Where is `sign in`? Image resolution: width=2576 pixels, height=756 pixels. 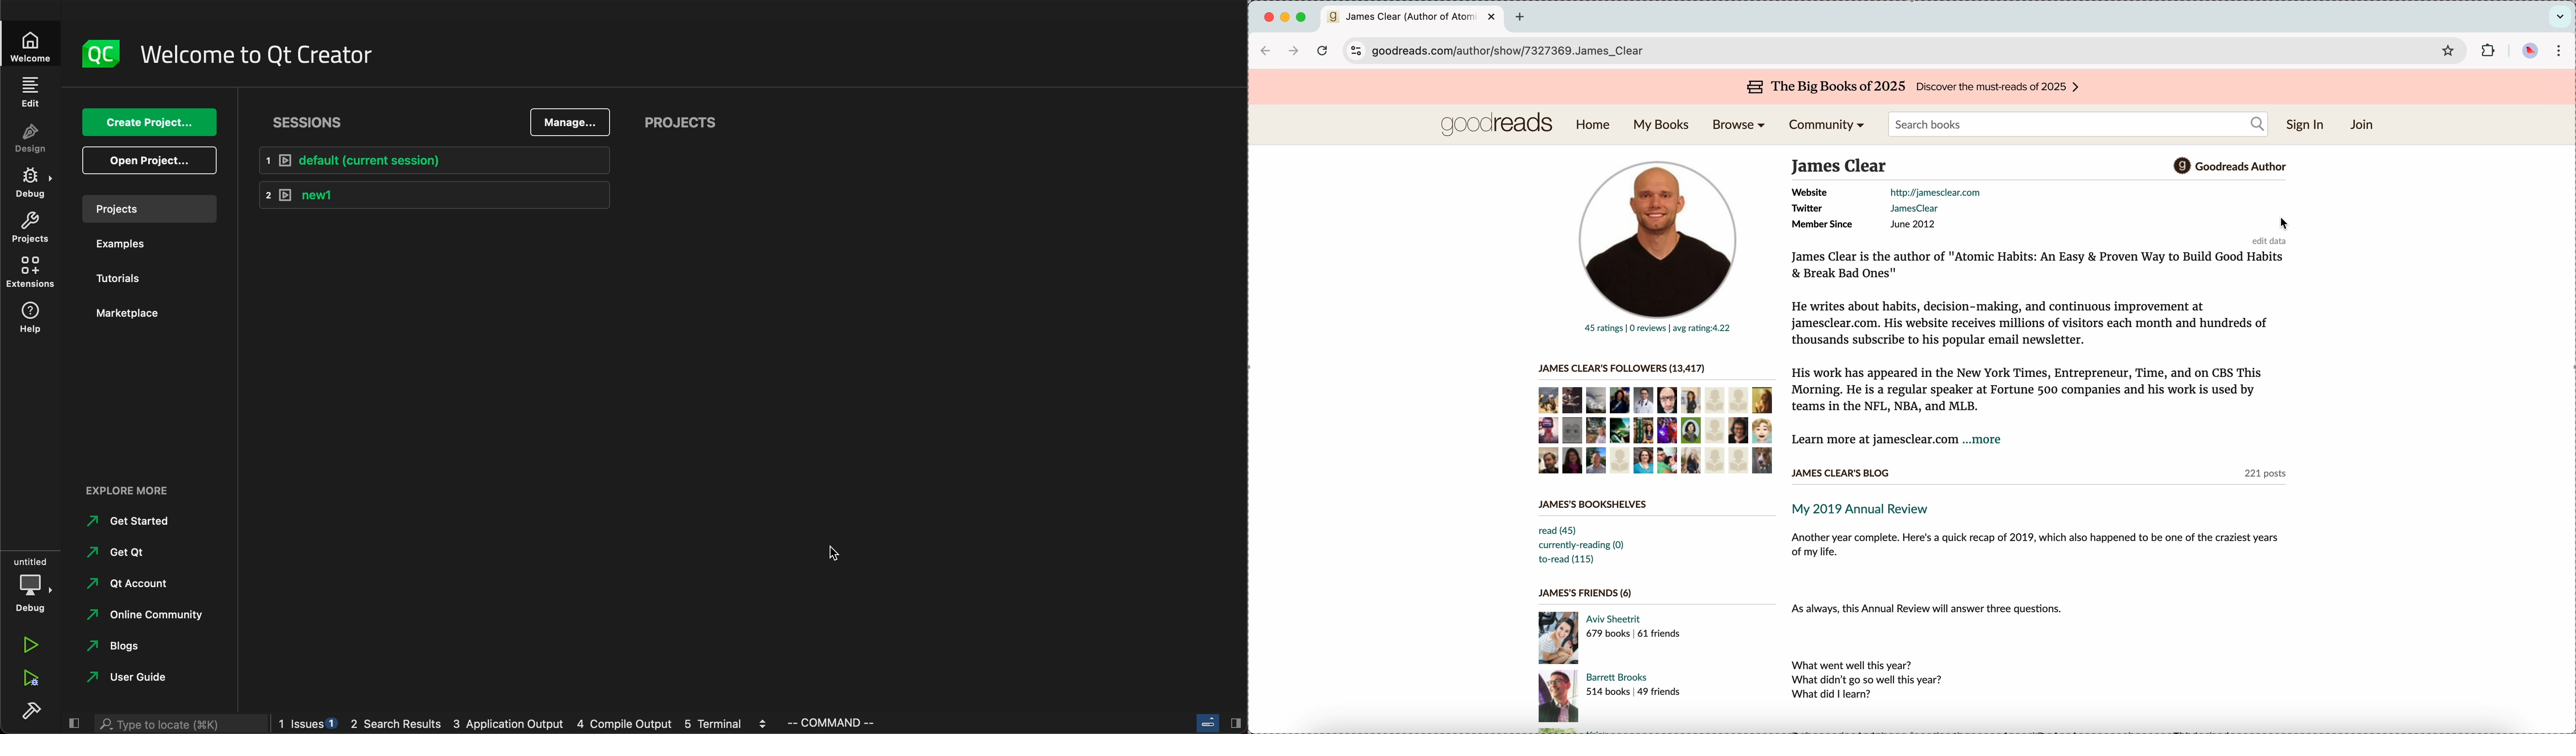
sign in is located at coordinates (2305, 125).